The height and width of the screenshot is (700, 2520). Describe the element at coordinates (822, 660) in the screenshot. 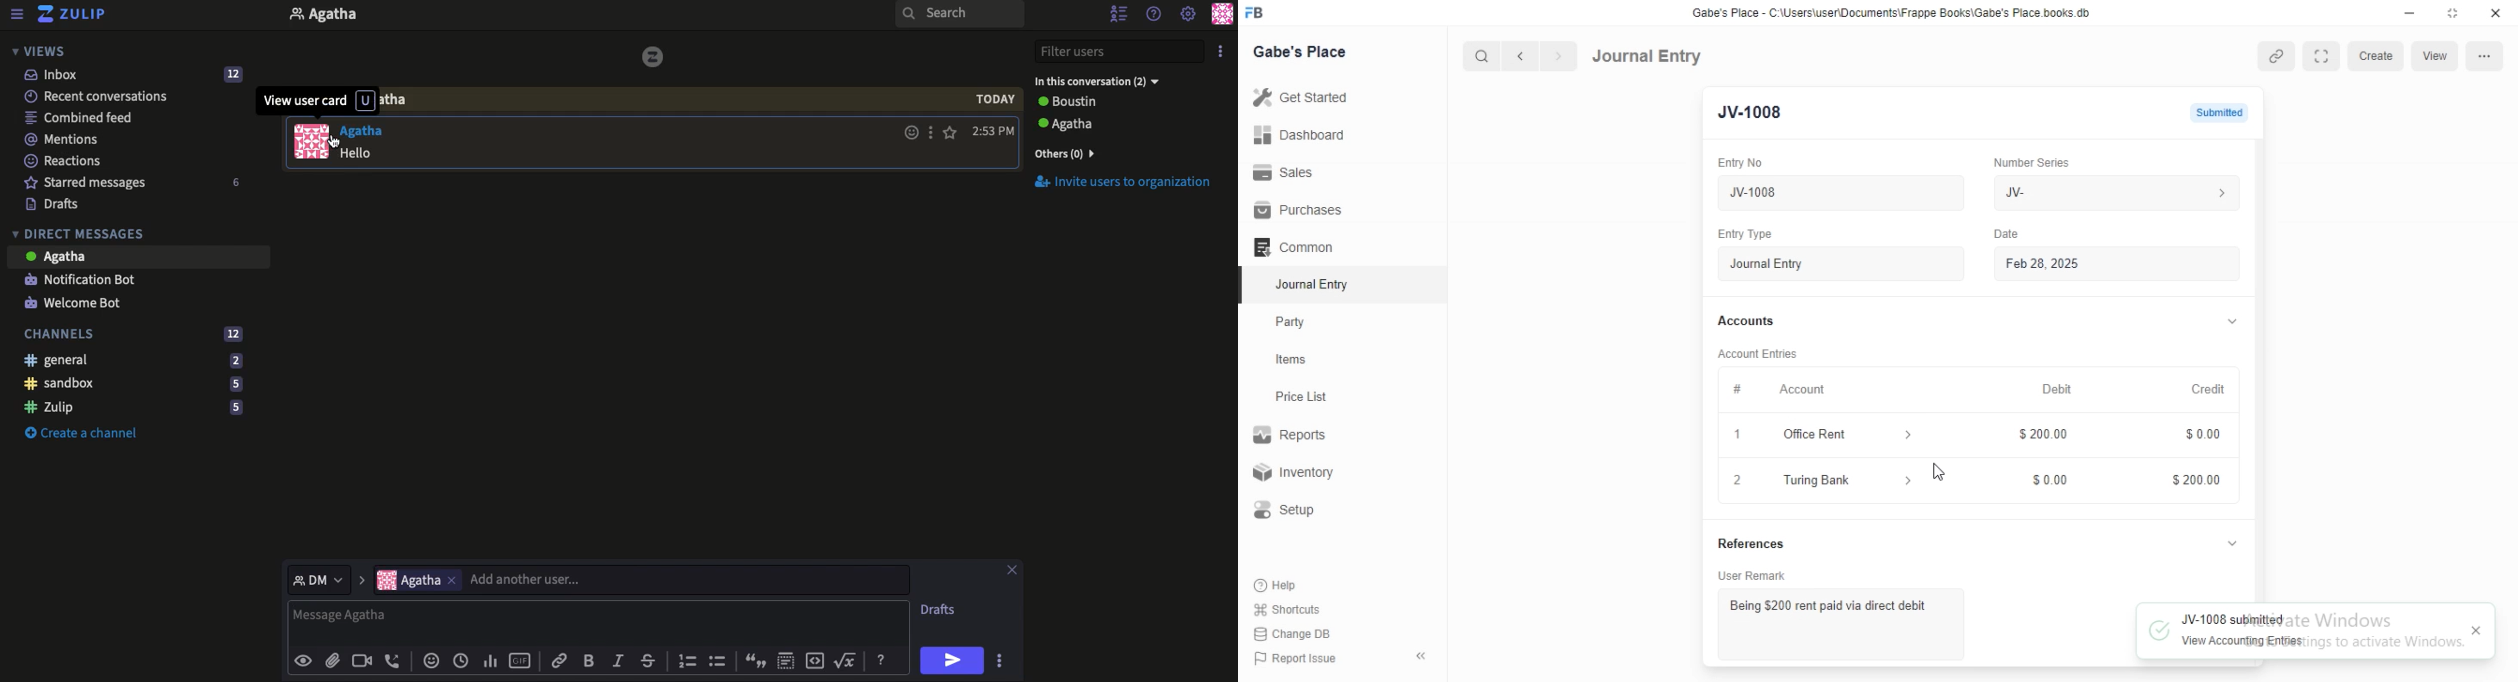

I see `Embed code` at that location.